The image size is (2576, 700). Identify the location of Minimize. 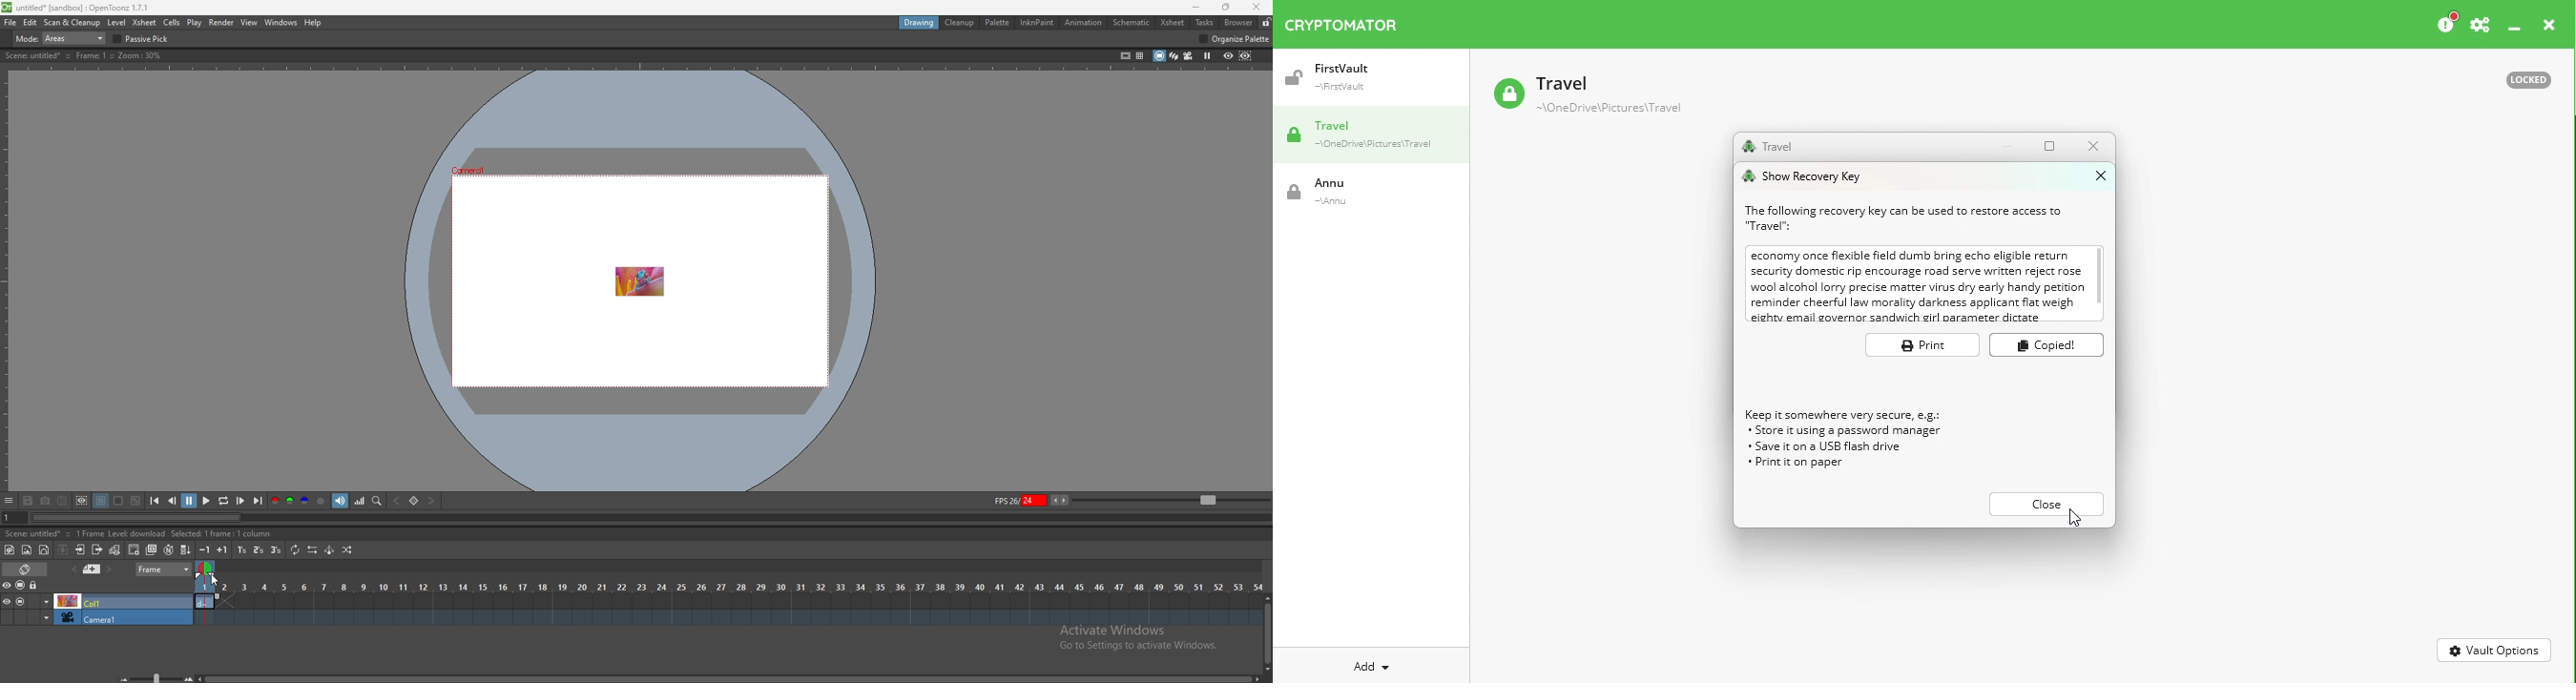
(2011, 146).